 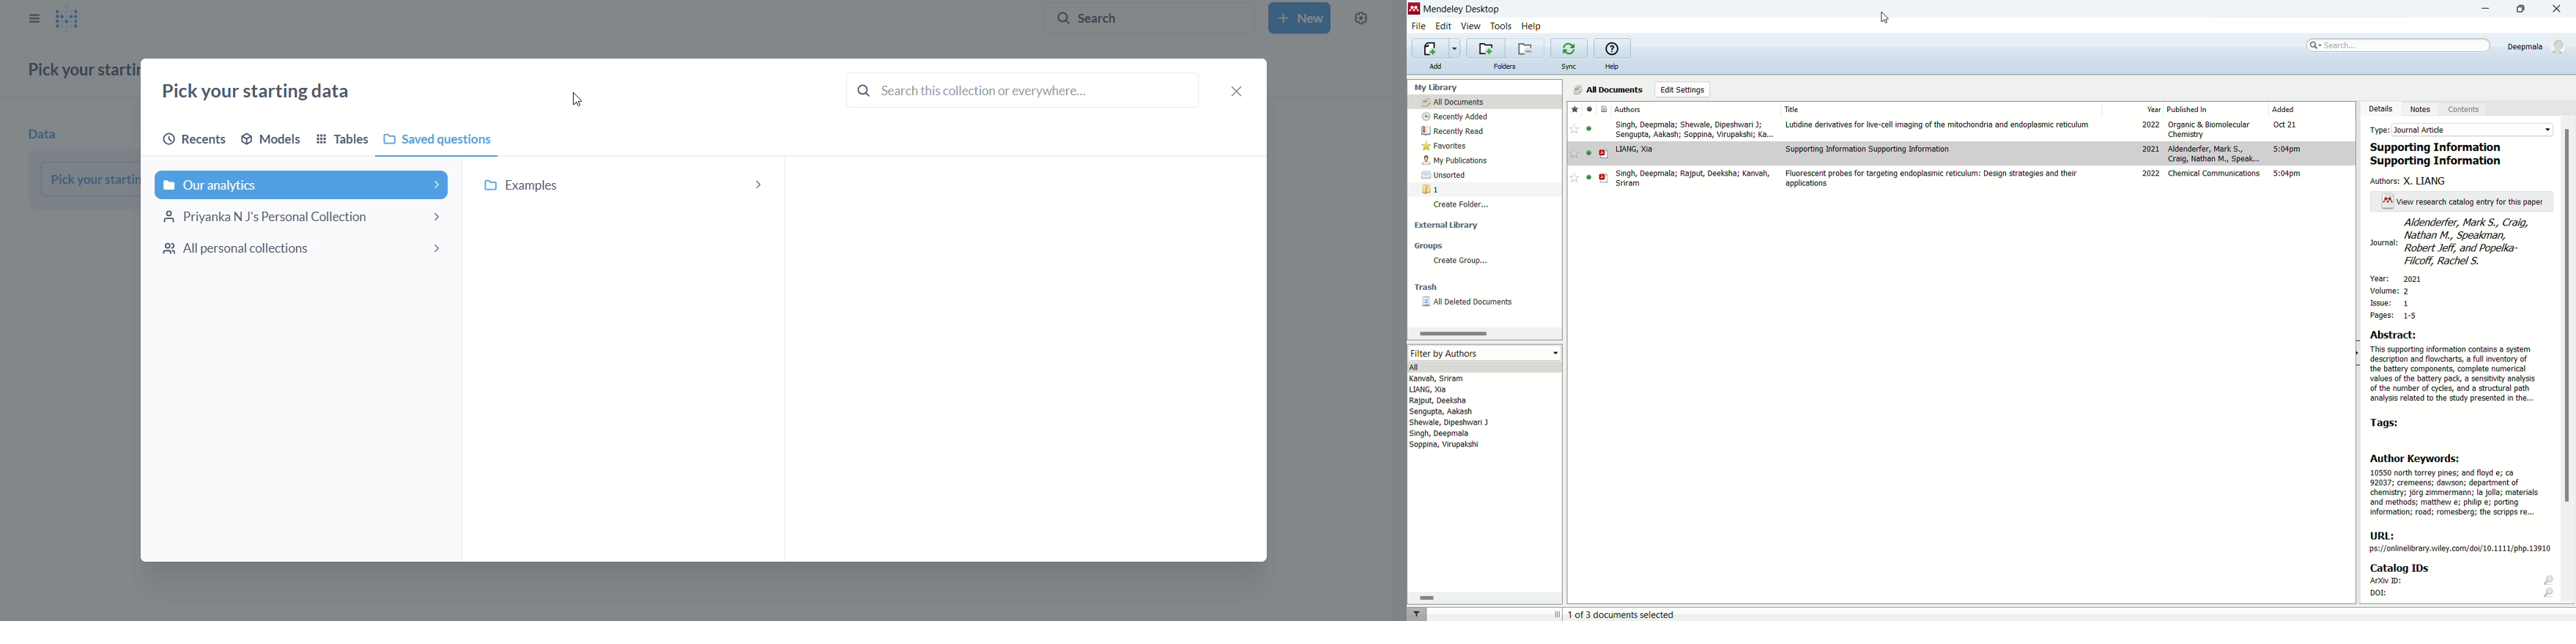 I want to click on close, so click(x=2557, y=9).